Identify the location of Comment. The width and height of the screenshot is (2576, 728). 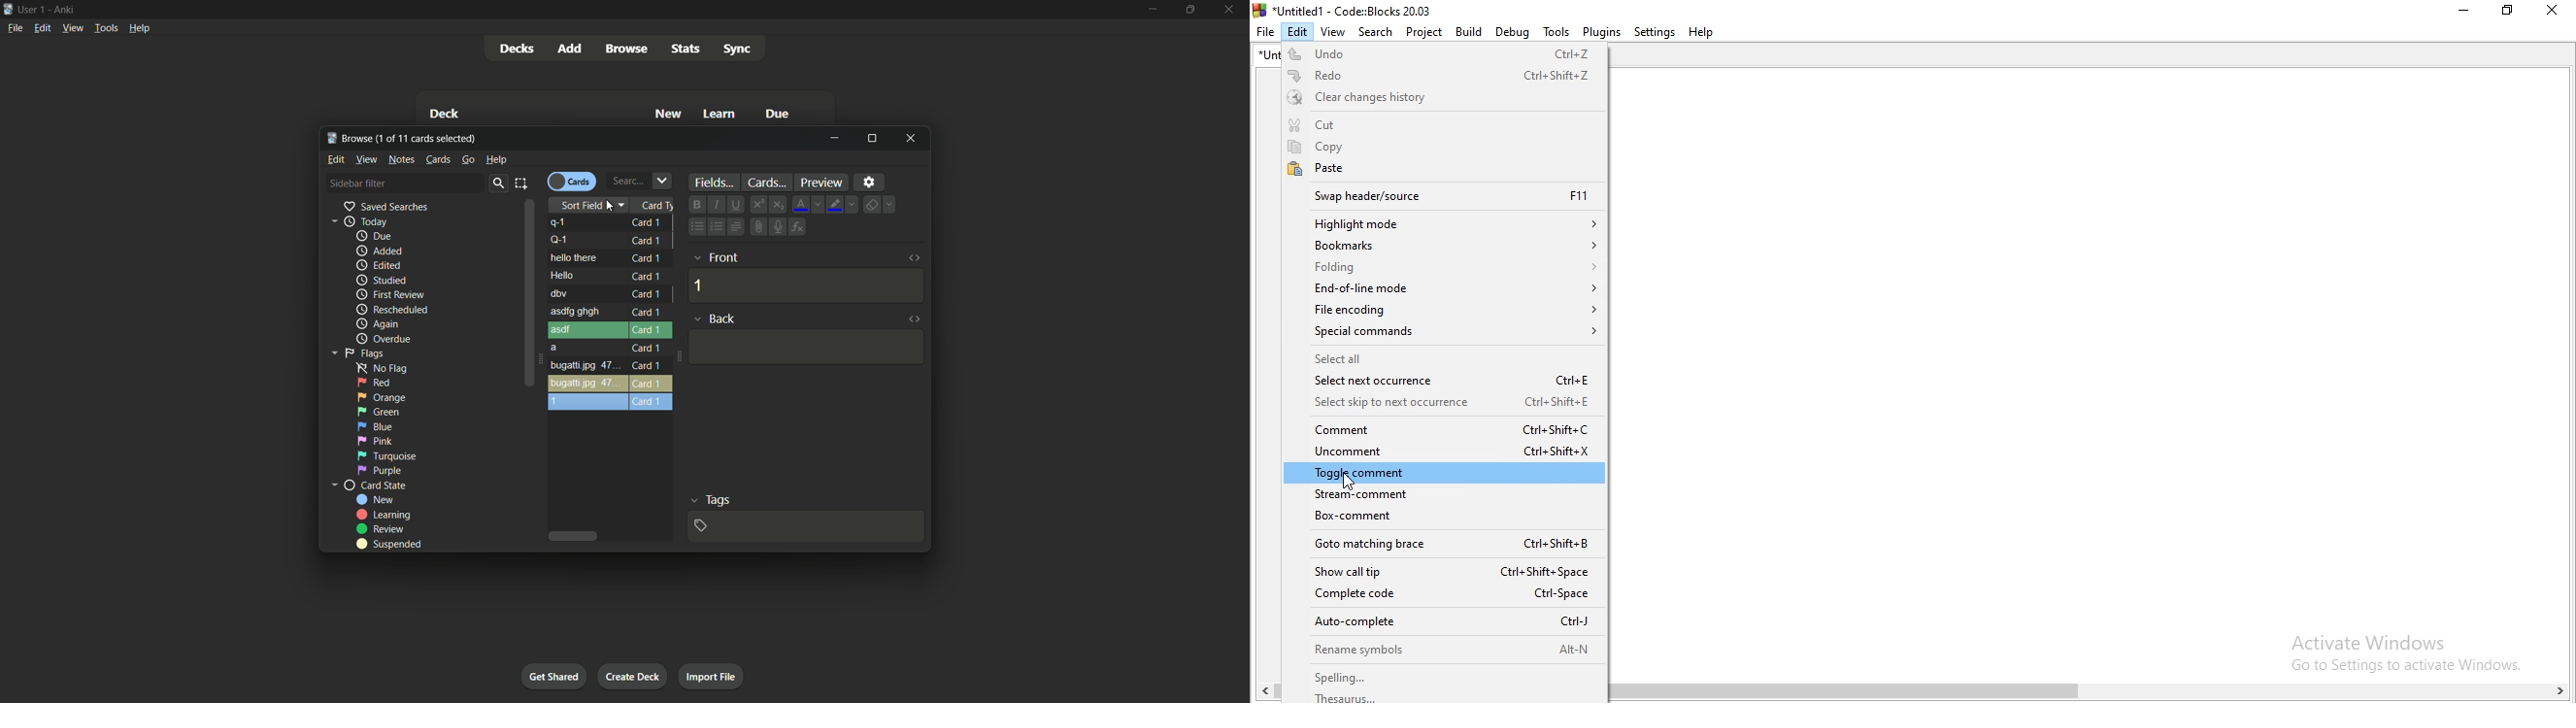
(1443, 430).